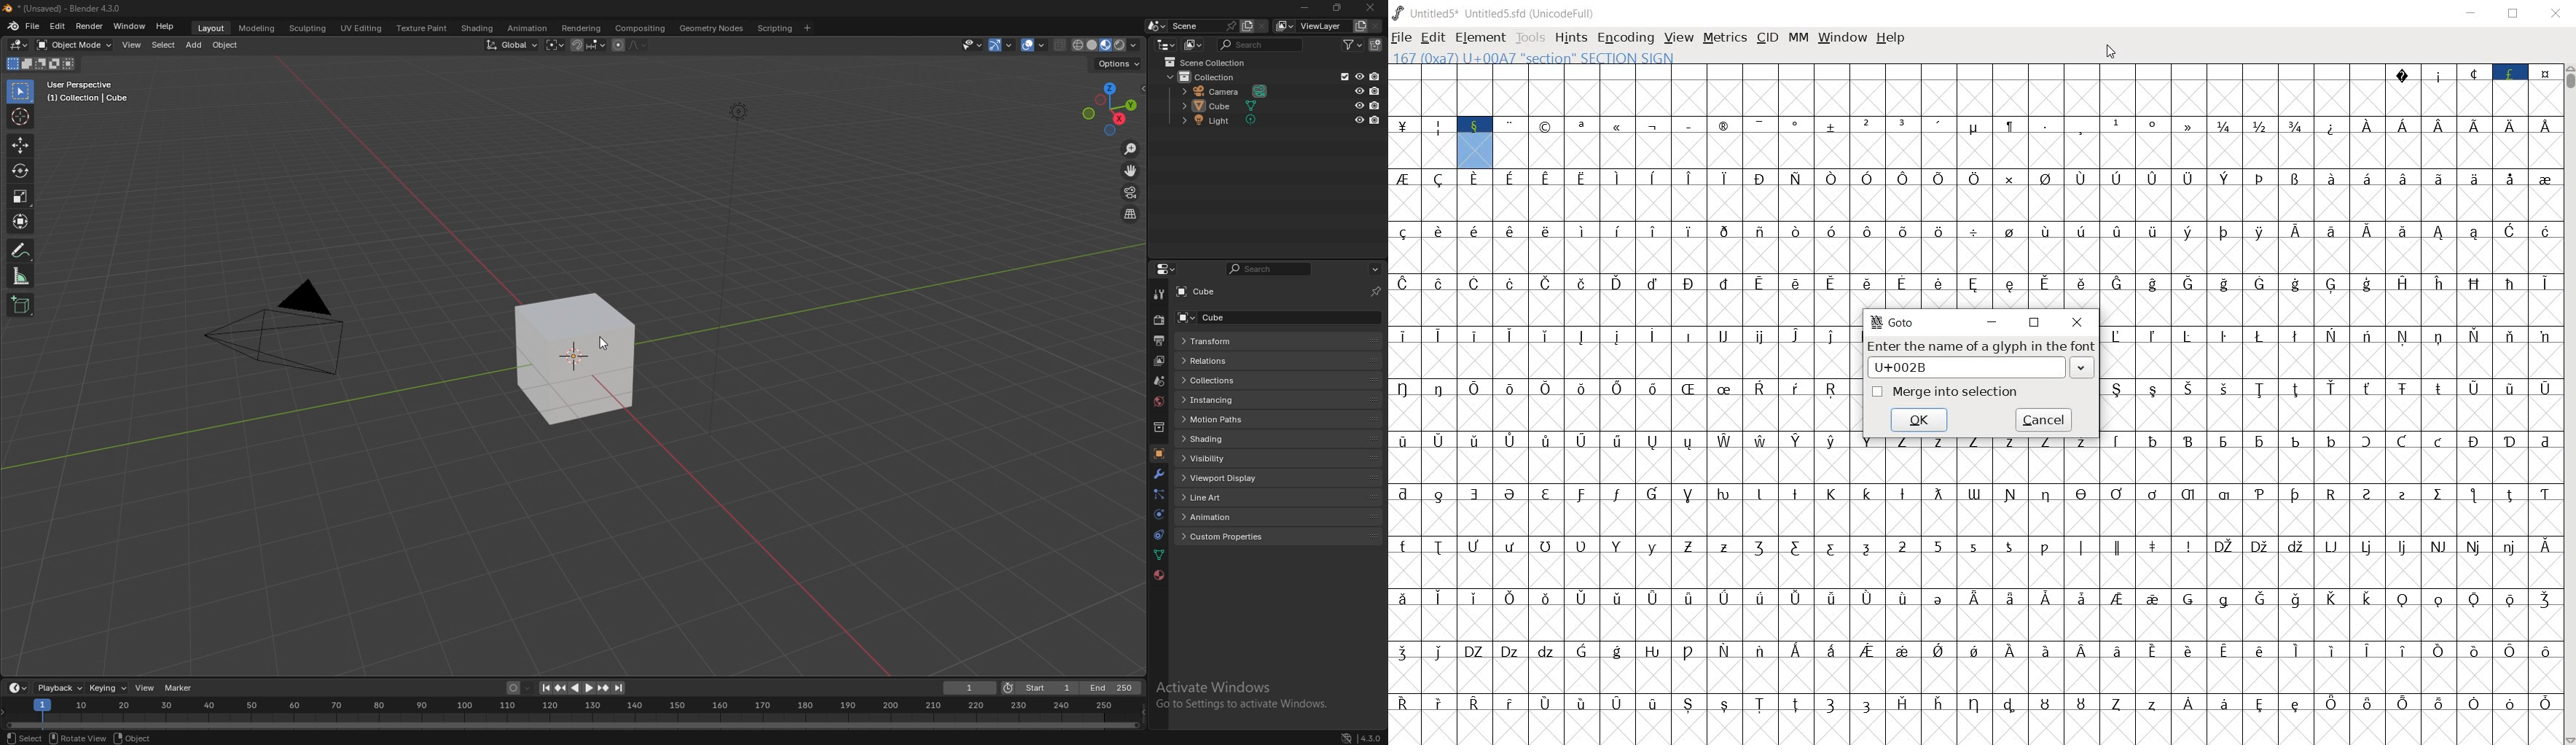 Image resolution: width=2576 pixels, height=756 pixels. What do you see at coordinates (1036, 45) in the screenshot?
I see `overlay` at bounding box center [1036, 45].